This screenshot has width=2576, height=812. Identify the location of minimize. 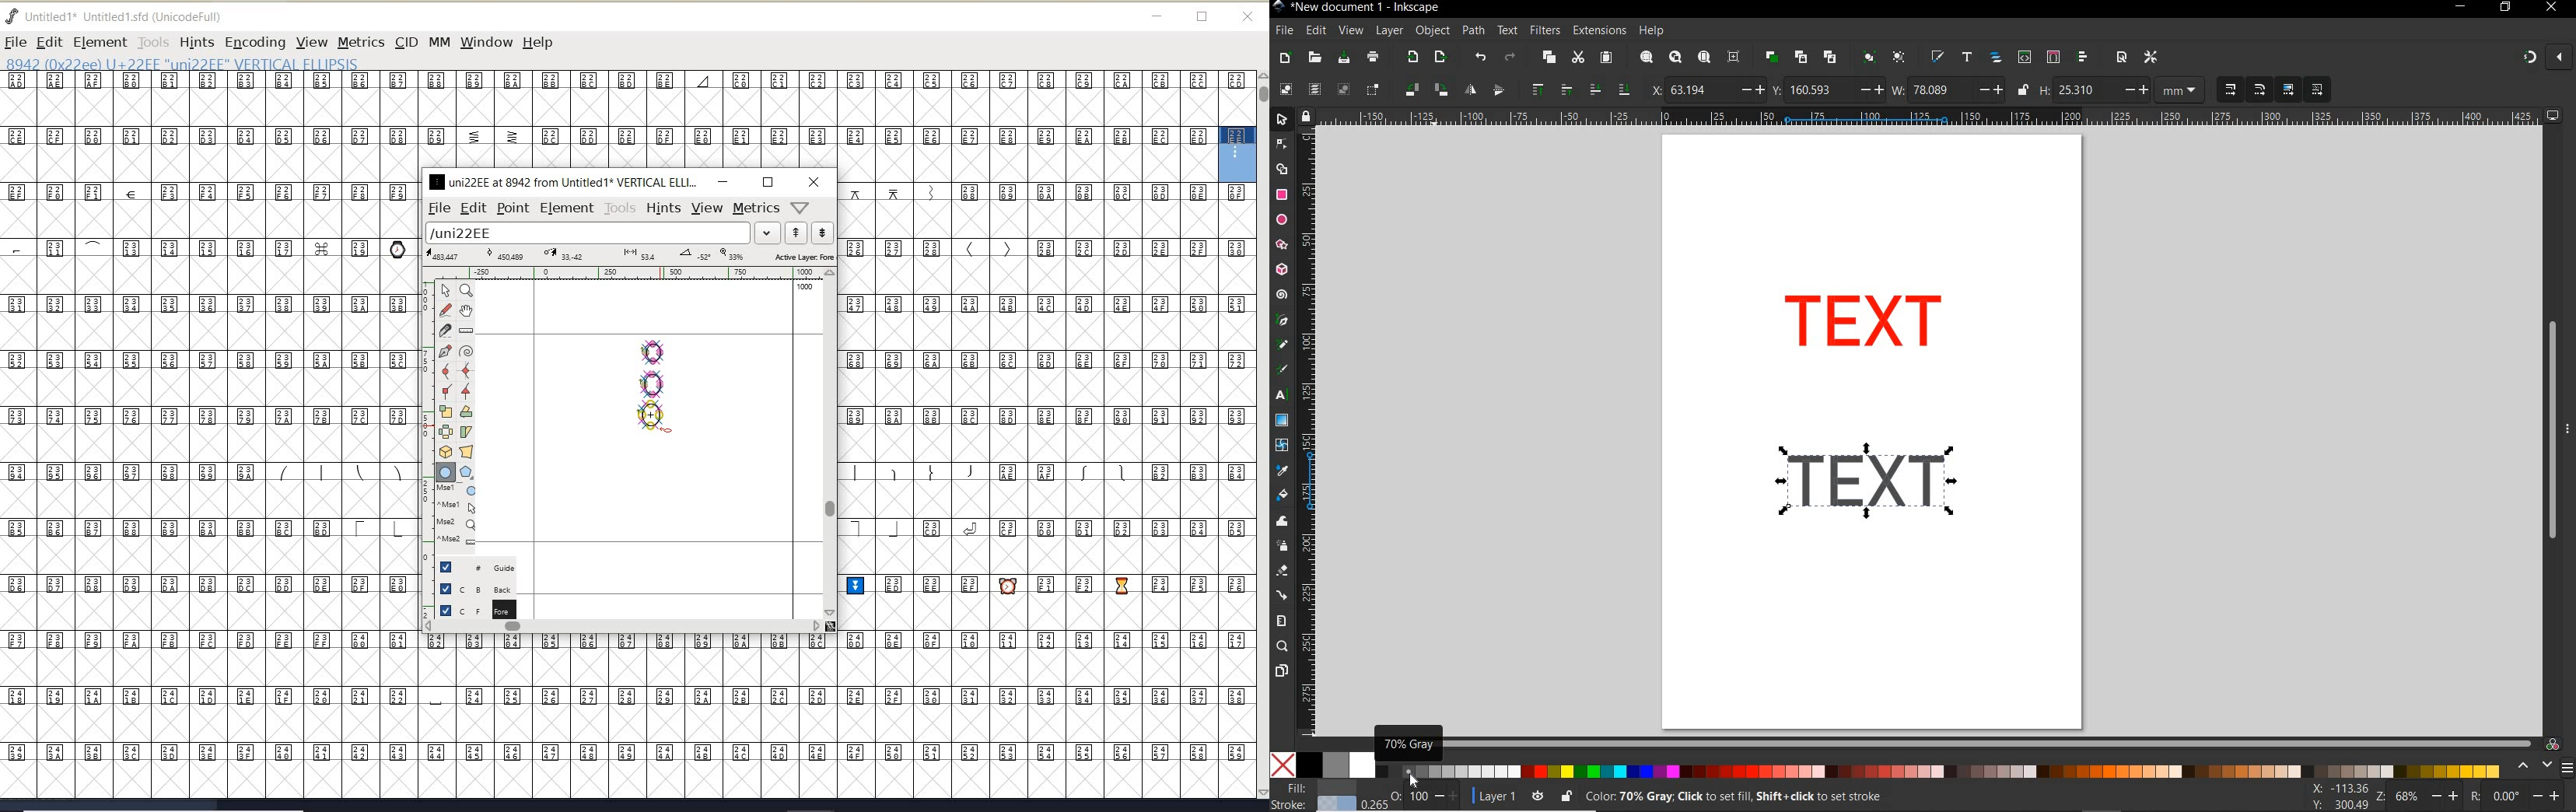
(1157, 16).